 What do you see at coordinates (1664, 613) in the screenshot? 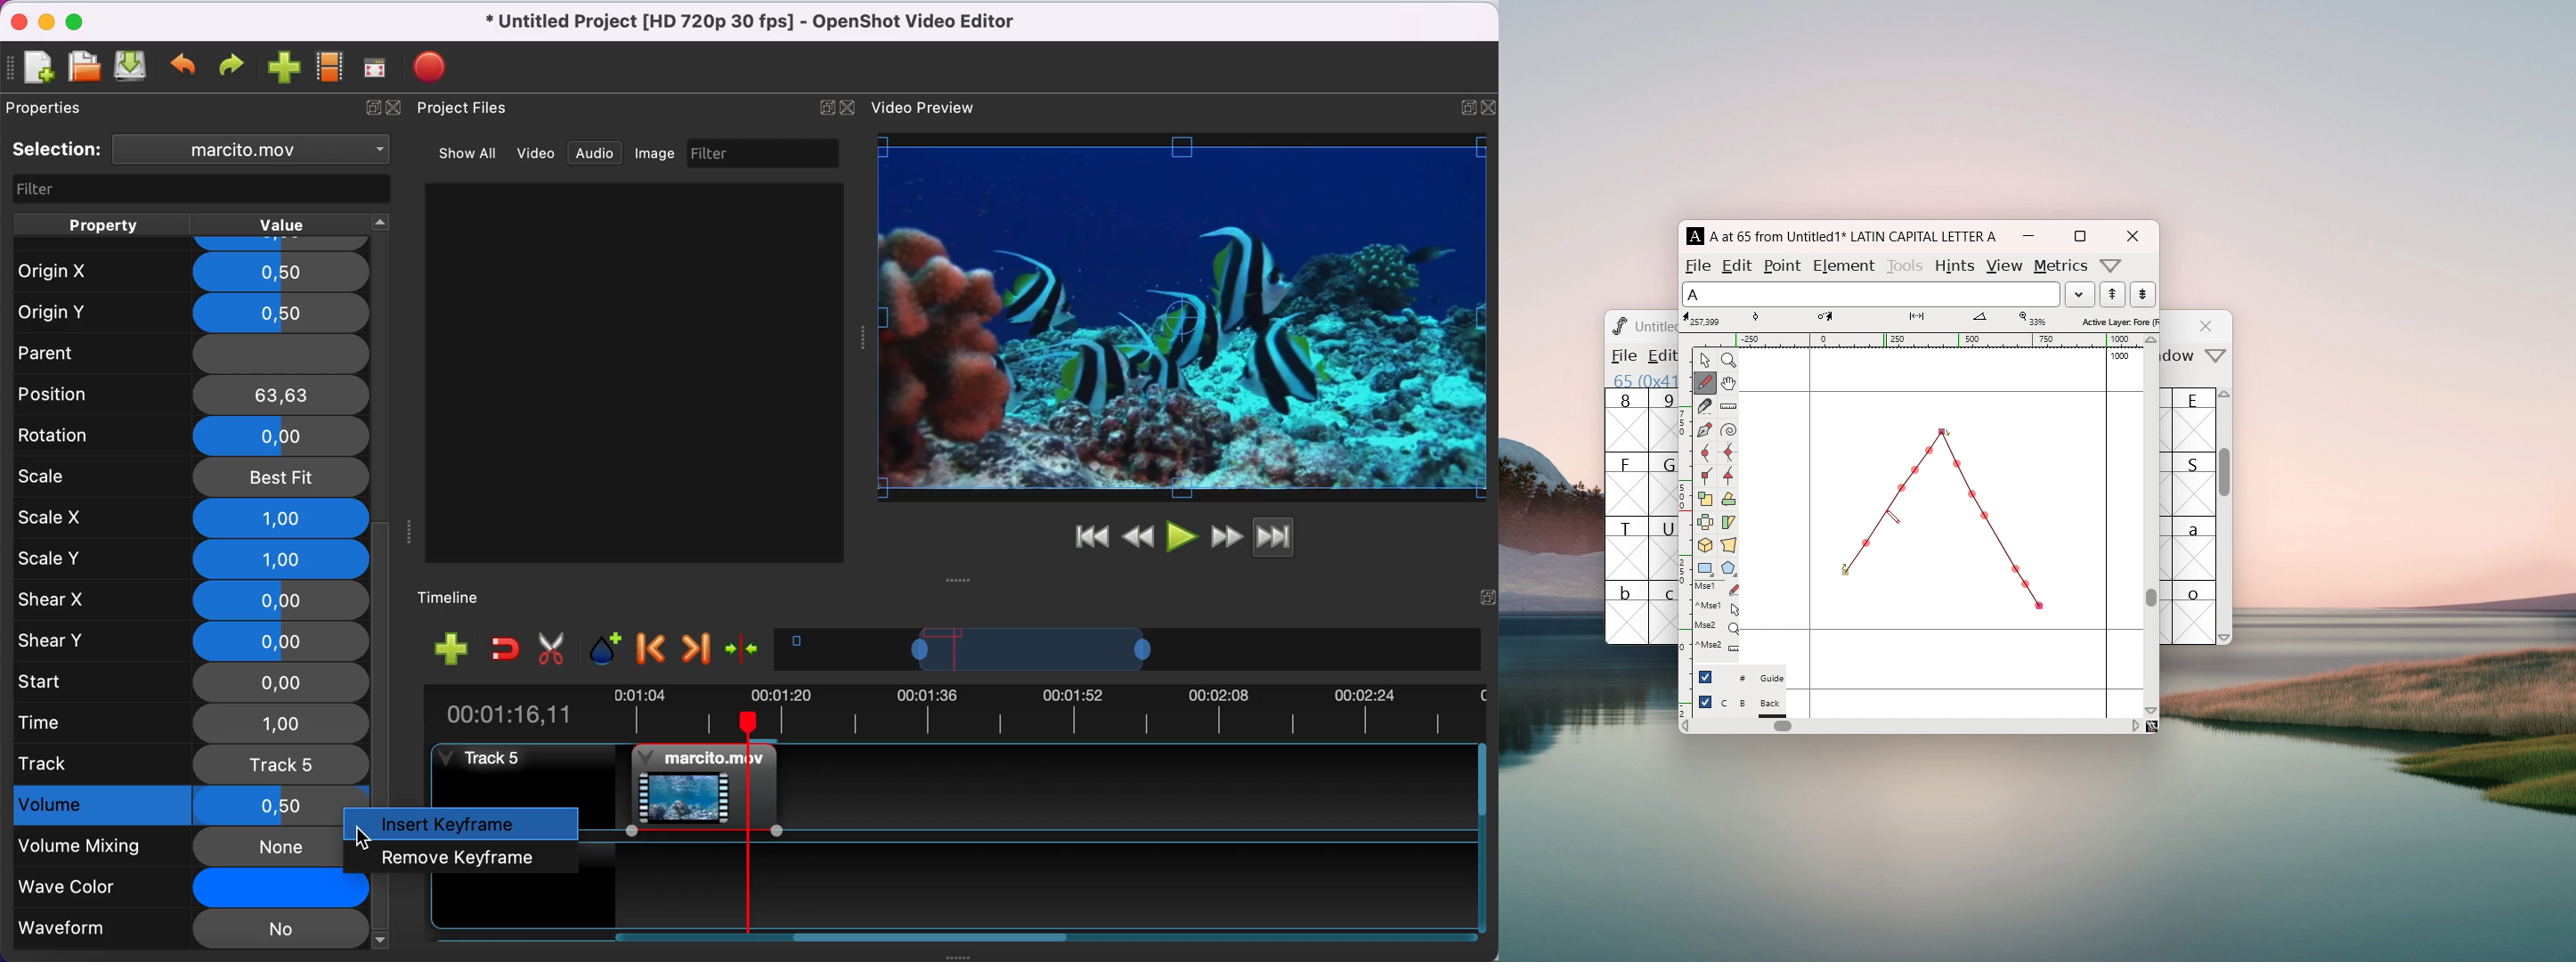
I see `c` at bounding box center [1664, 613].